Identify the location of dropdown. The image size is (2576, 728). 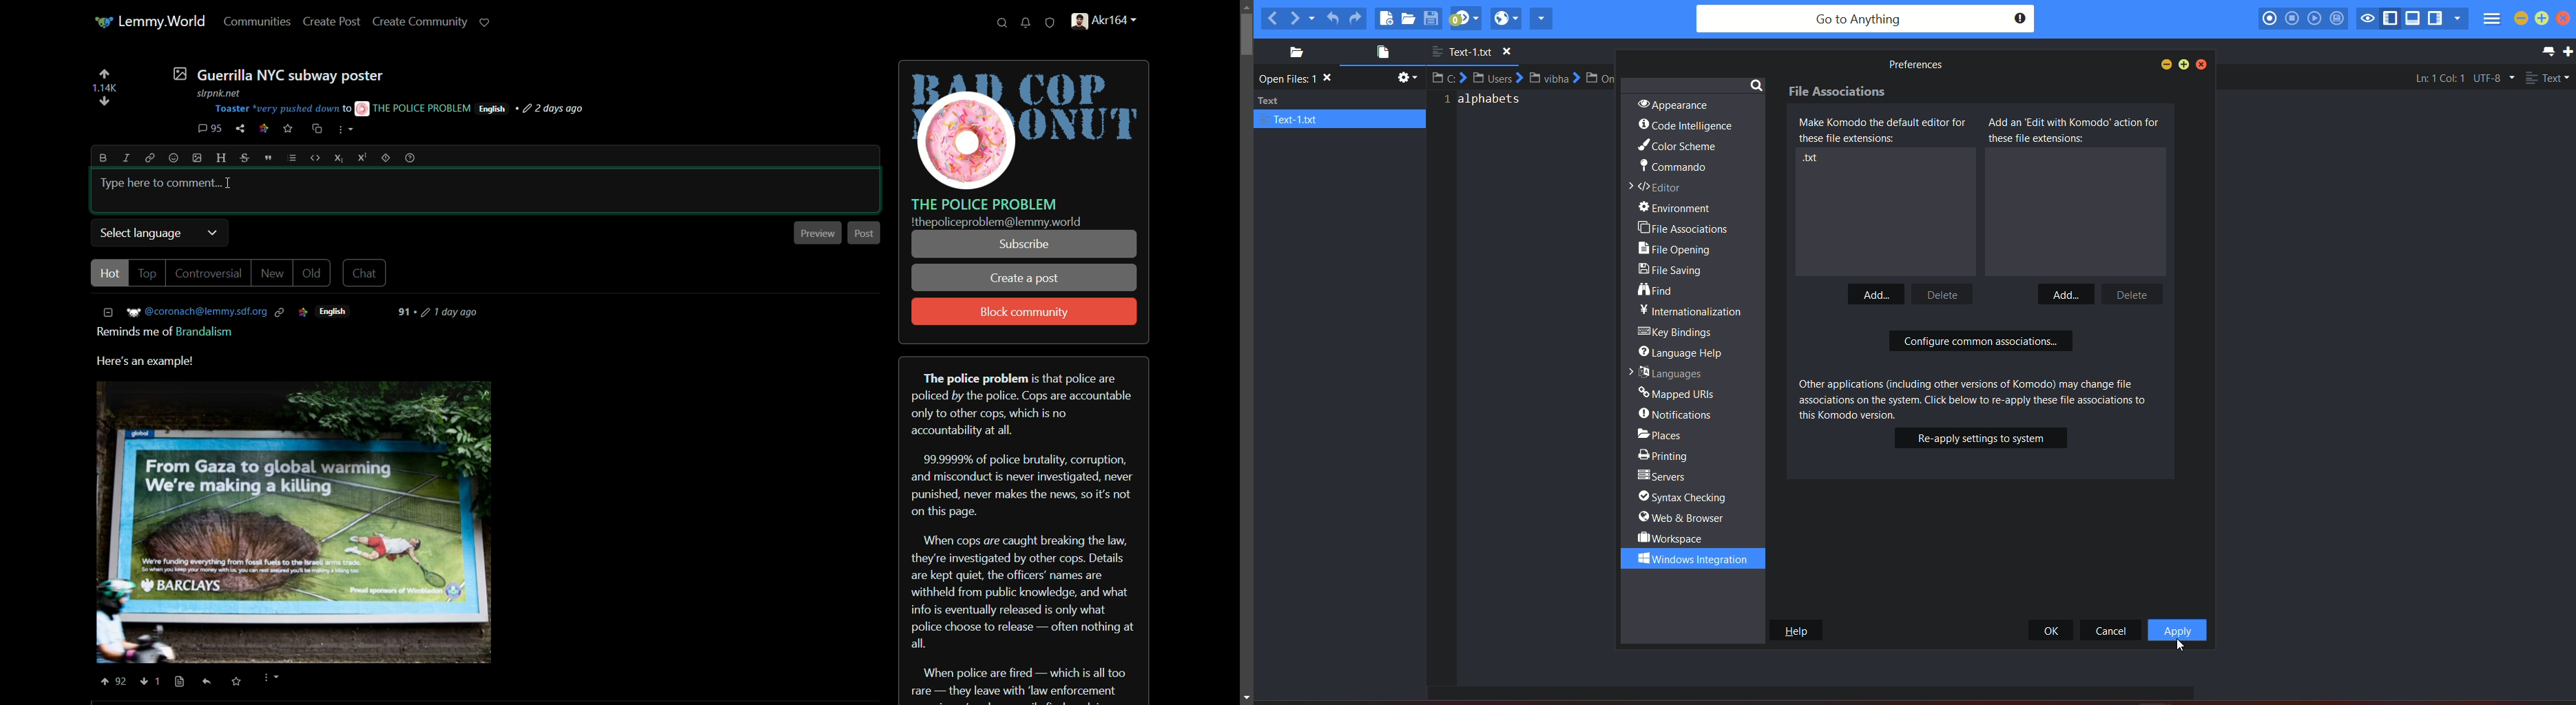
(212, 232).